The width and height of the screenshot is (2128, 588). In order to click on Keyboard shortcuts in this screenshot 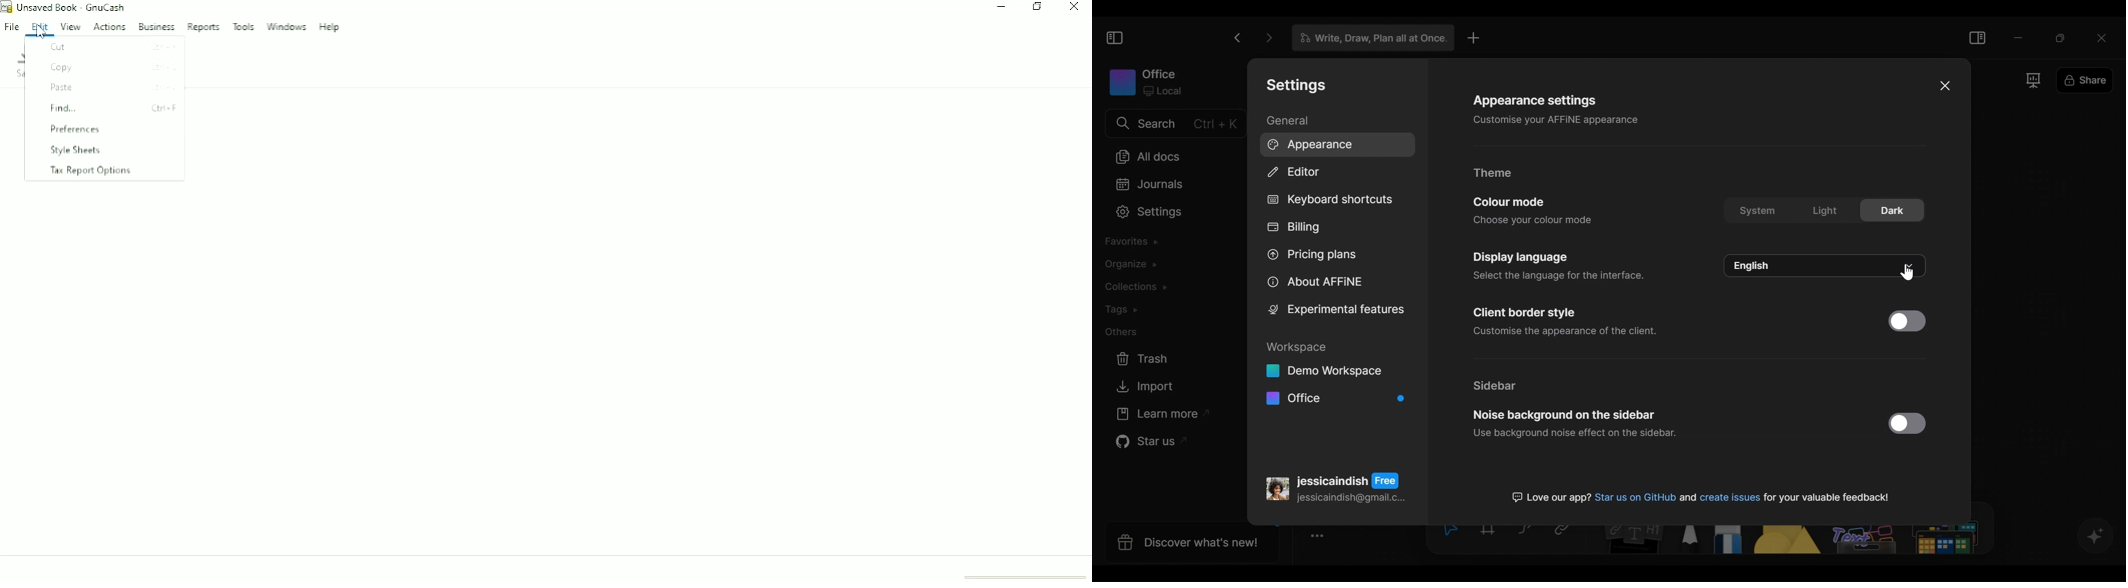, I will do `click(1329, 200)`.